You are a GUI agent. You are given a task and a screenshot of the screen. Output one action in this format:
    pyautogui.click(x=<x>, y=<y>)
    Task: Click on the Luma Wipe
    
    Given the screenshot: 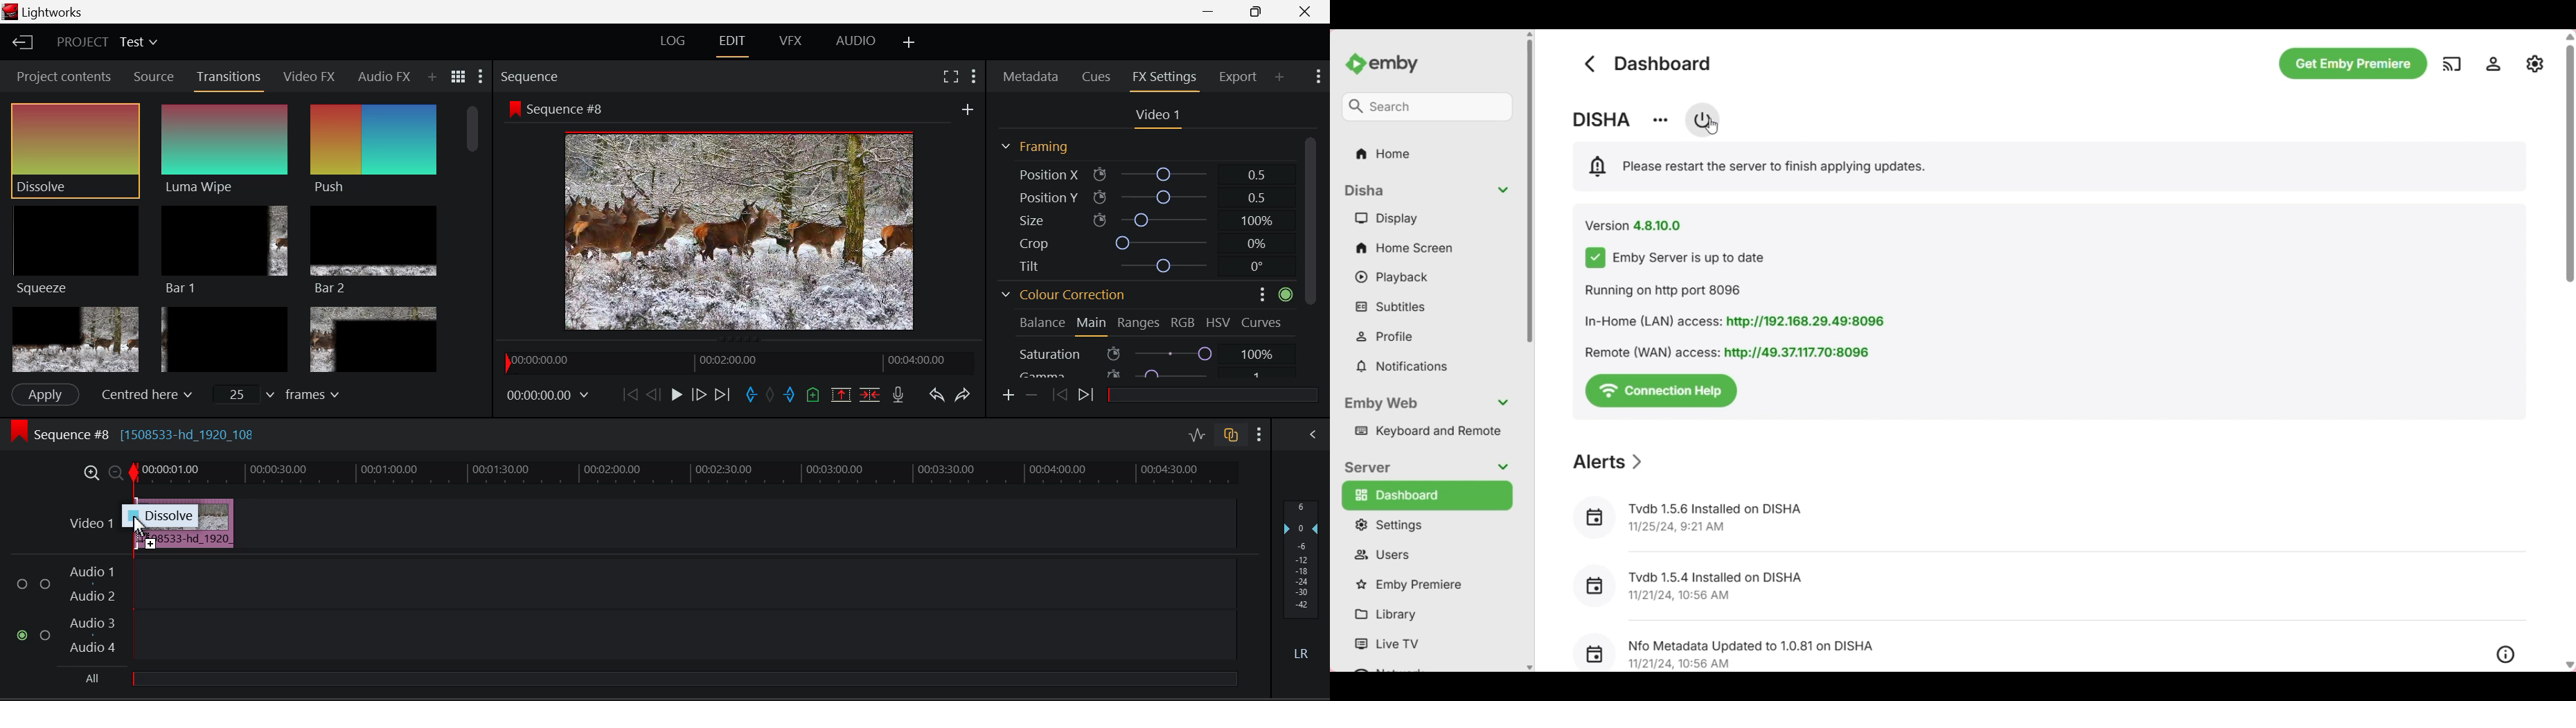 What is the action you would take?
    pyautogui.click(x=224, y=149)
    